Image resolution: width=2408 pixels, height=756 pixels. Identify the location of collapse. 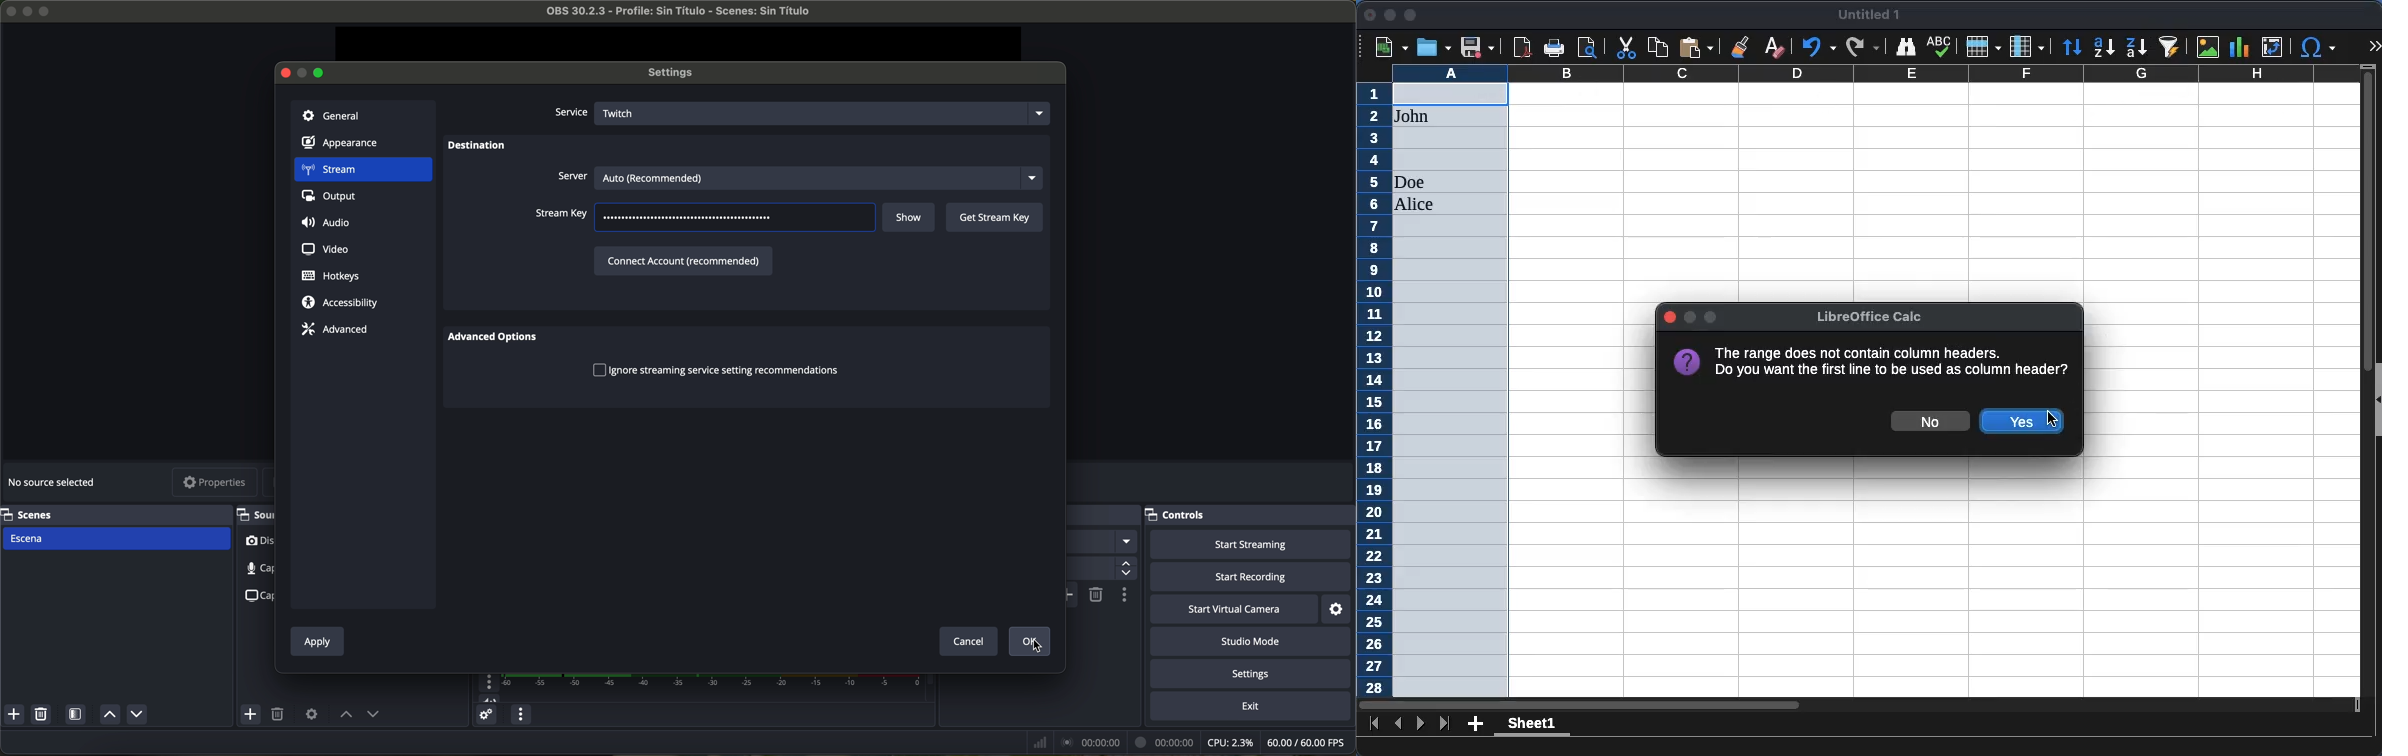
(2376, 400).